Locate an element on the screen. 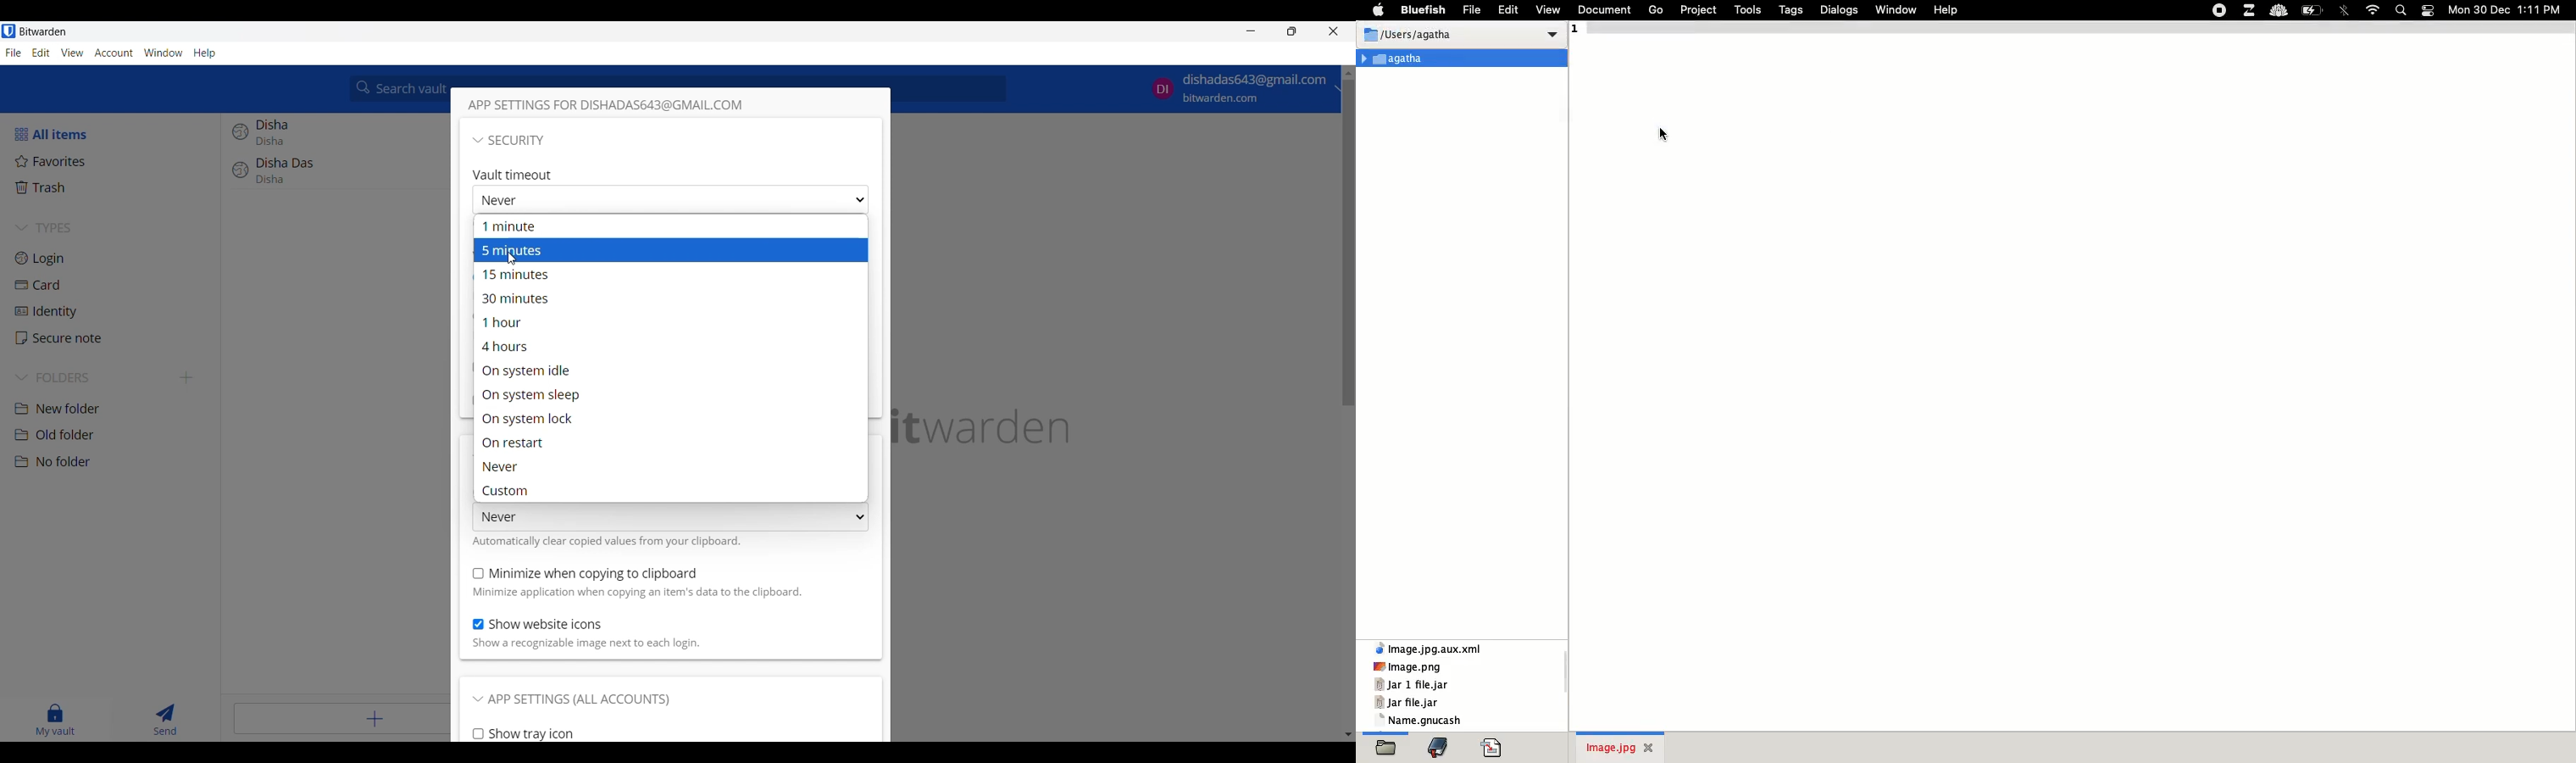 The height and width of the screenshot is (784, 2576). Toggle for Minimize when copying to clipboard is located at coordinates (585, 574).